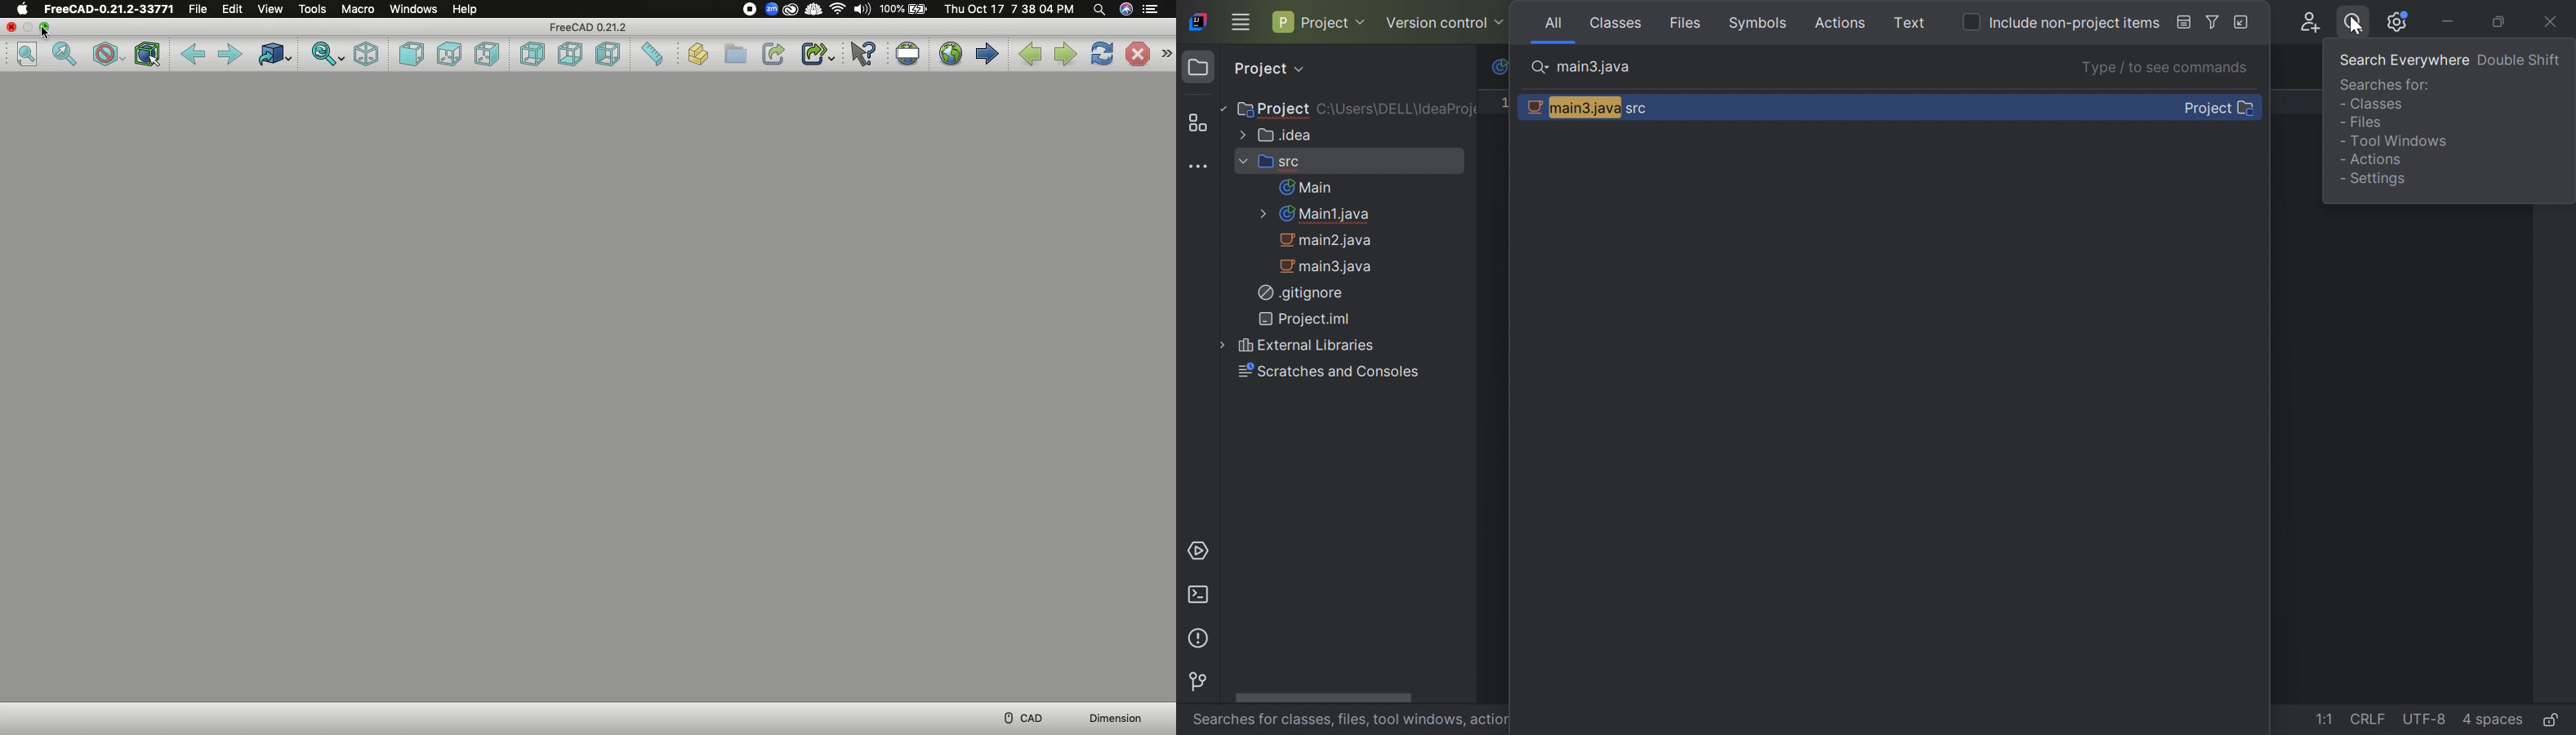 The height and width of the screenshot is (756, 2576). Describe the element at coordinates (2312, 23) in the screenshot. I see `Code with me` at that location.